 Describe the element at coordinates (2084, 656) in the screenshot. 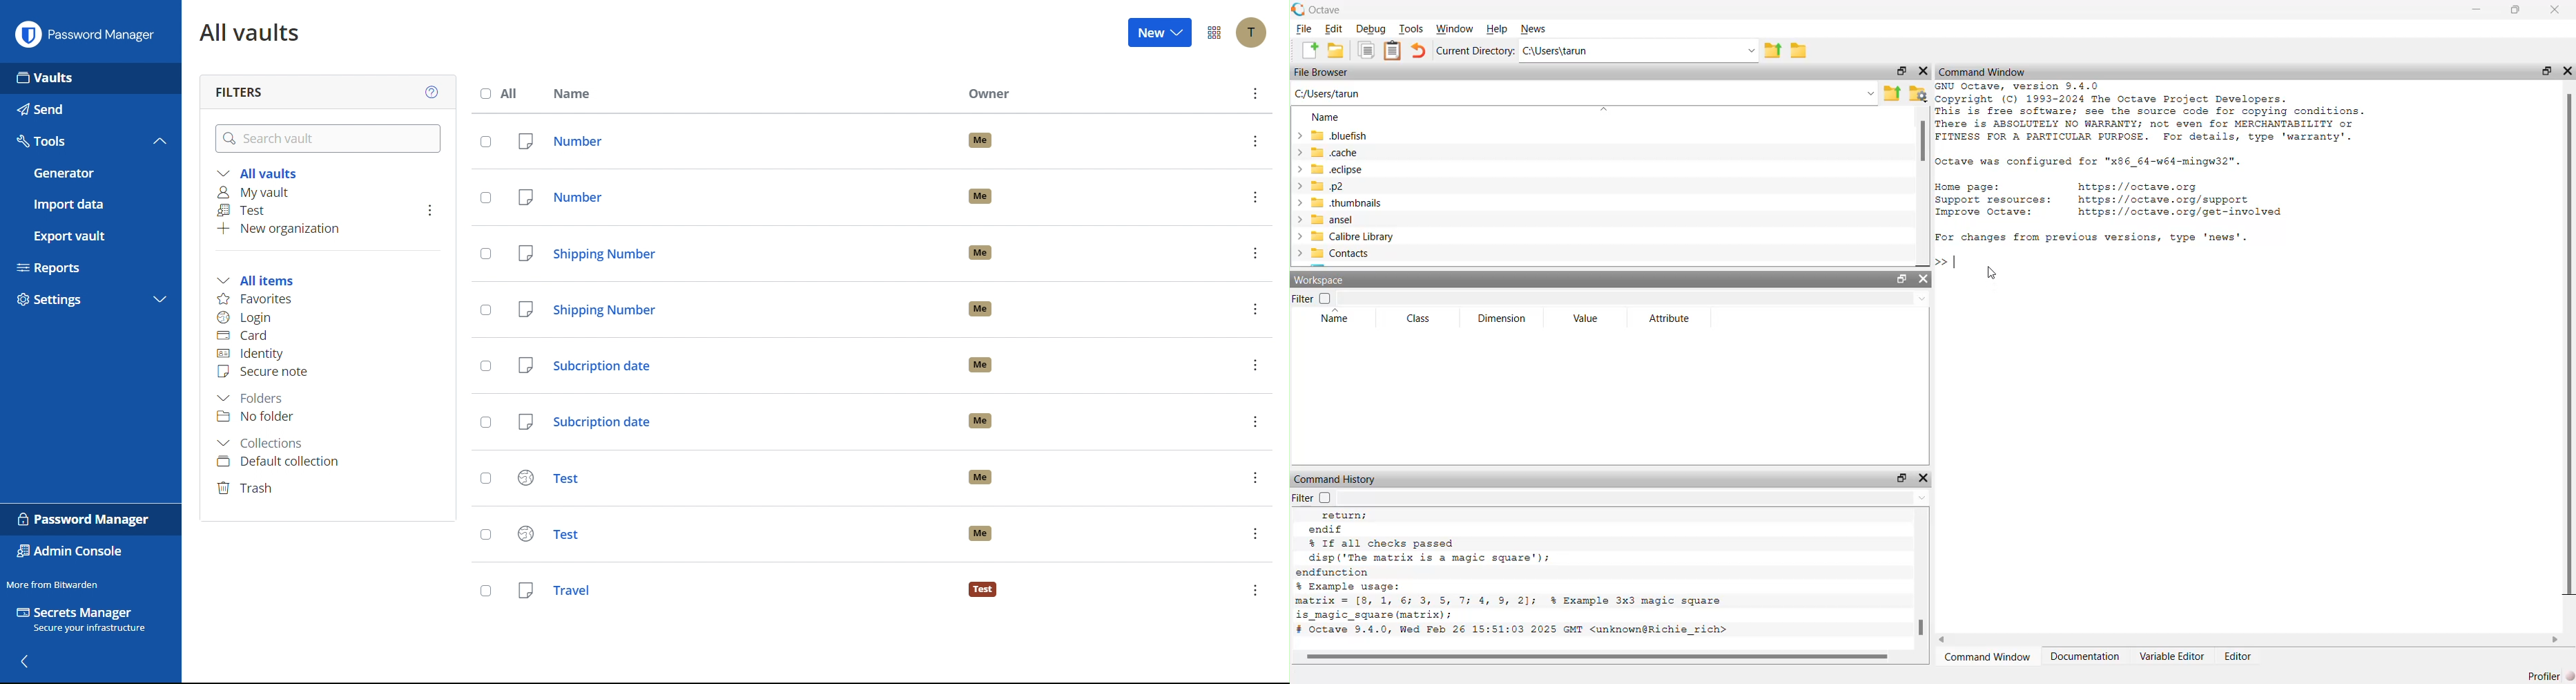

I see `Documentation` at that location.